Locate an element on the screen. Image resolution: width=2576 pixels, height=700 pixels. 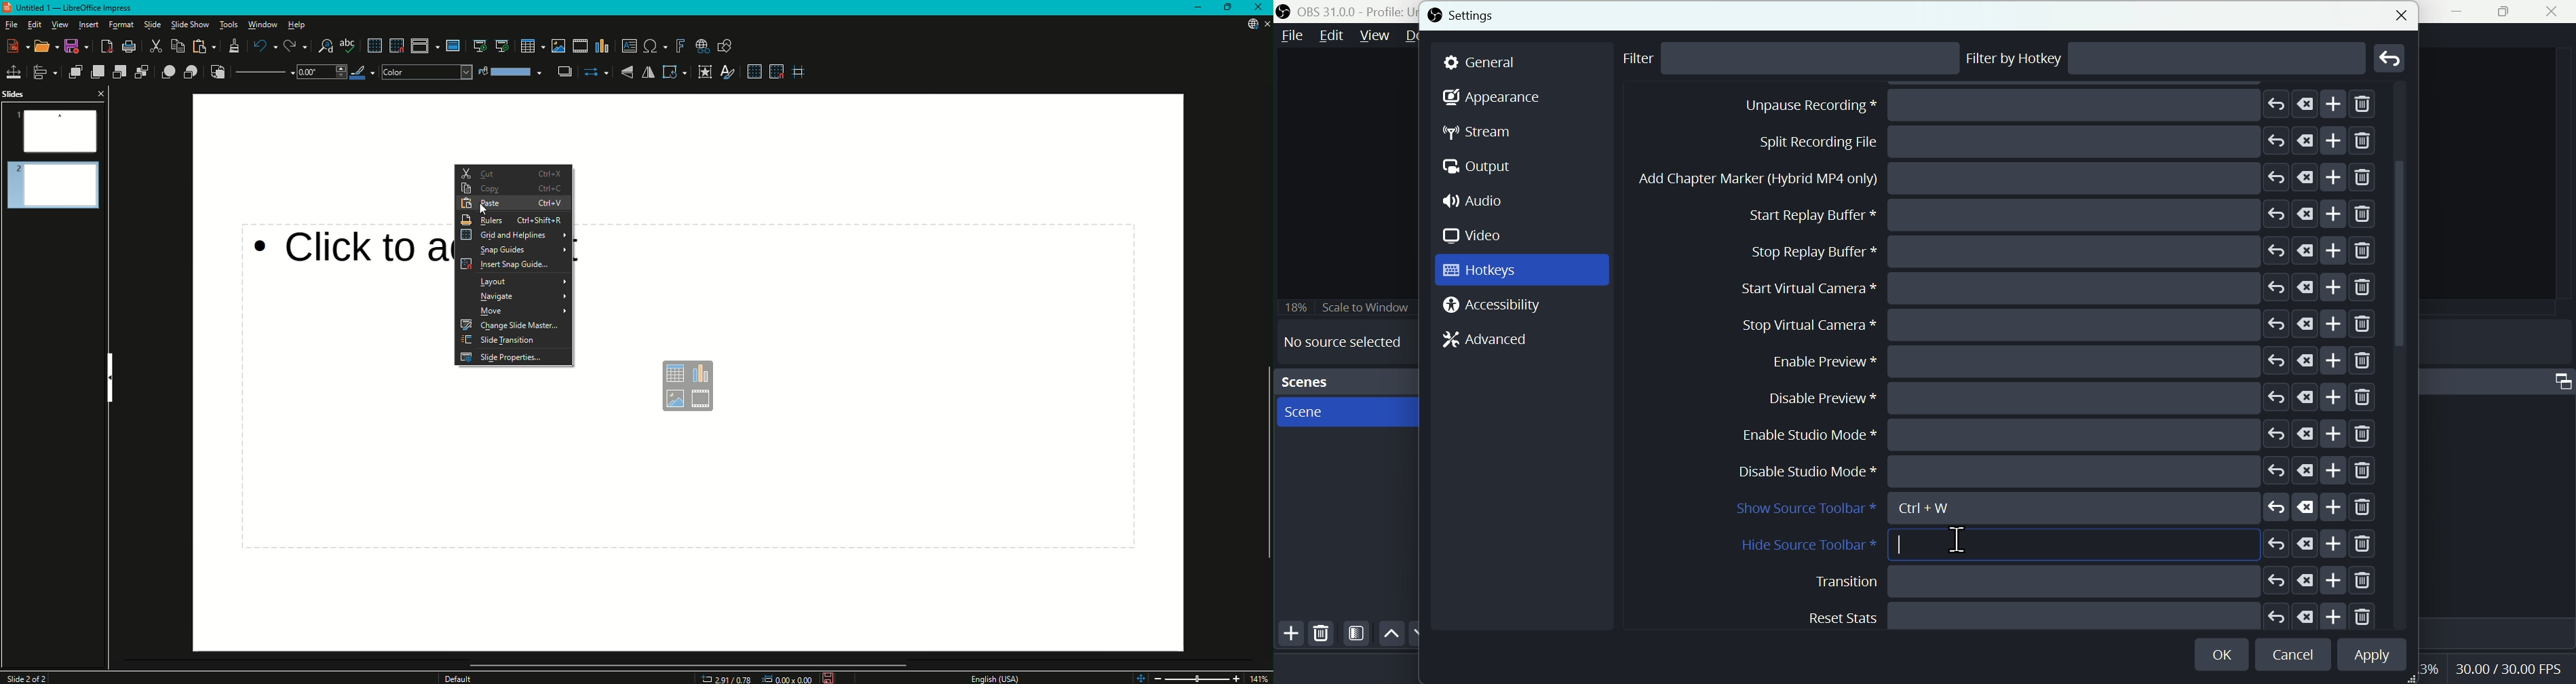
Bring to Front is located at coordinates (73, 72).